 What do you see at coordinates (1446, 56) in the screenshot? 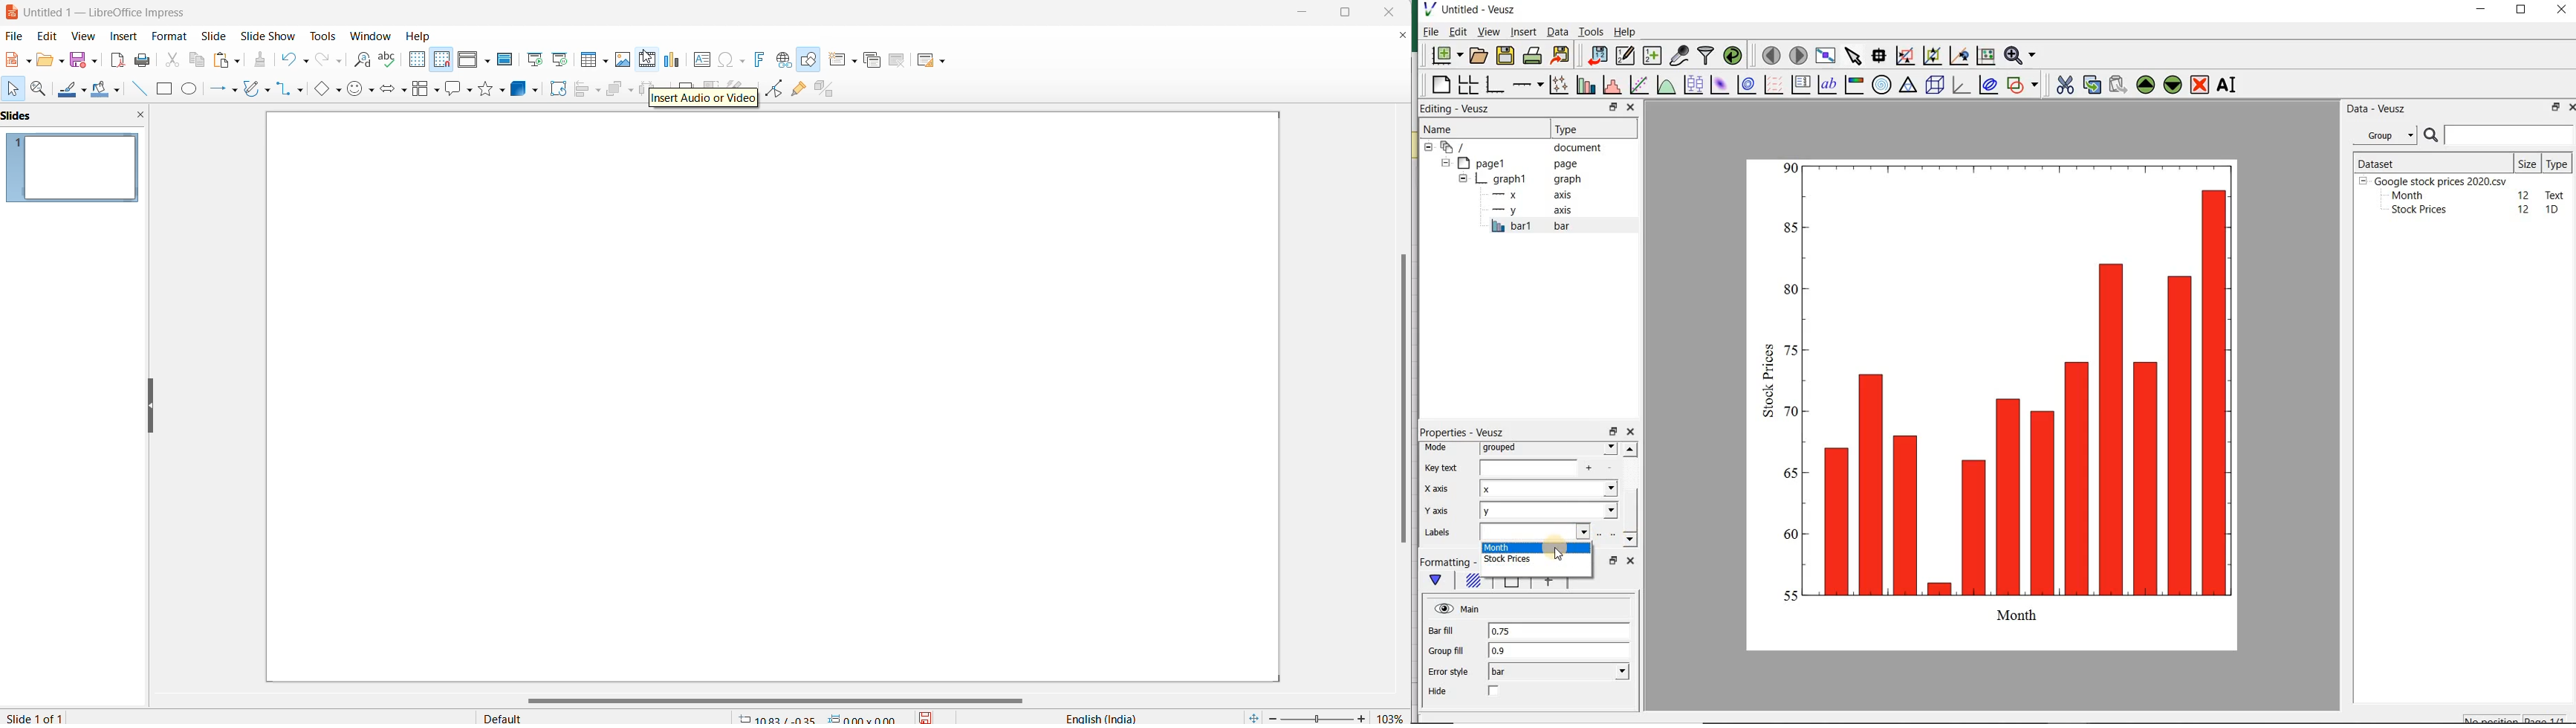
I see `new document` at bounding box center [1446, 56].